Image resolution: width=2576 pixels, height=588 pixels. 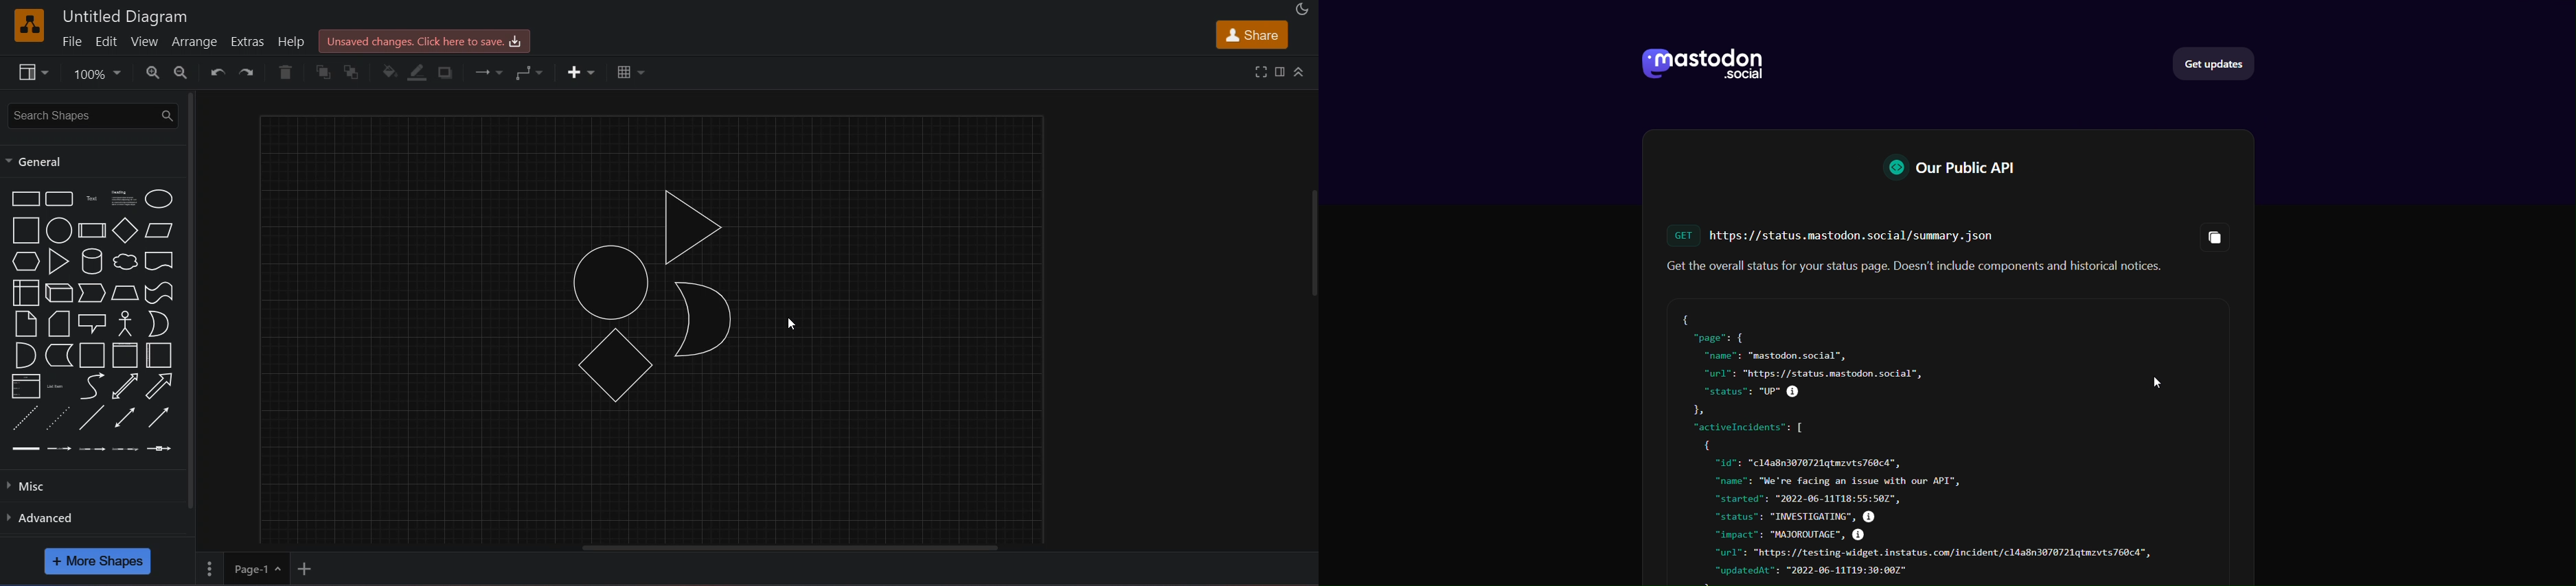 I want to click on zoom, so click(x=99, y=75).